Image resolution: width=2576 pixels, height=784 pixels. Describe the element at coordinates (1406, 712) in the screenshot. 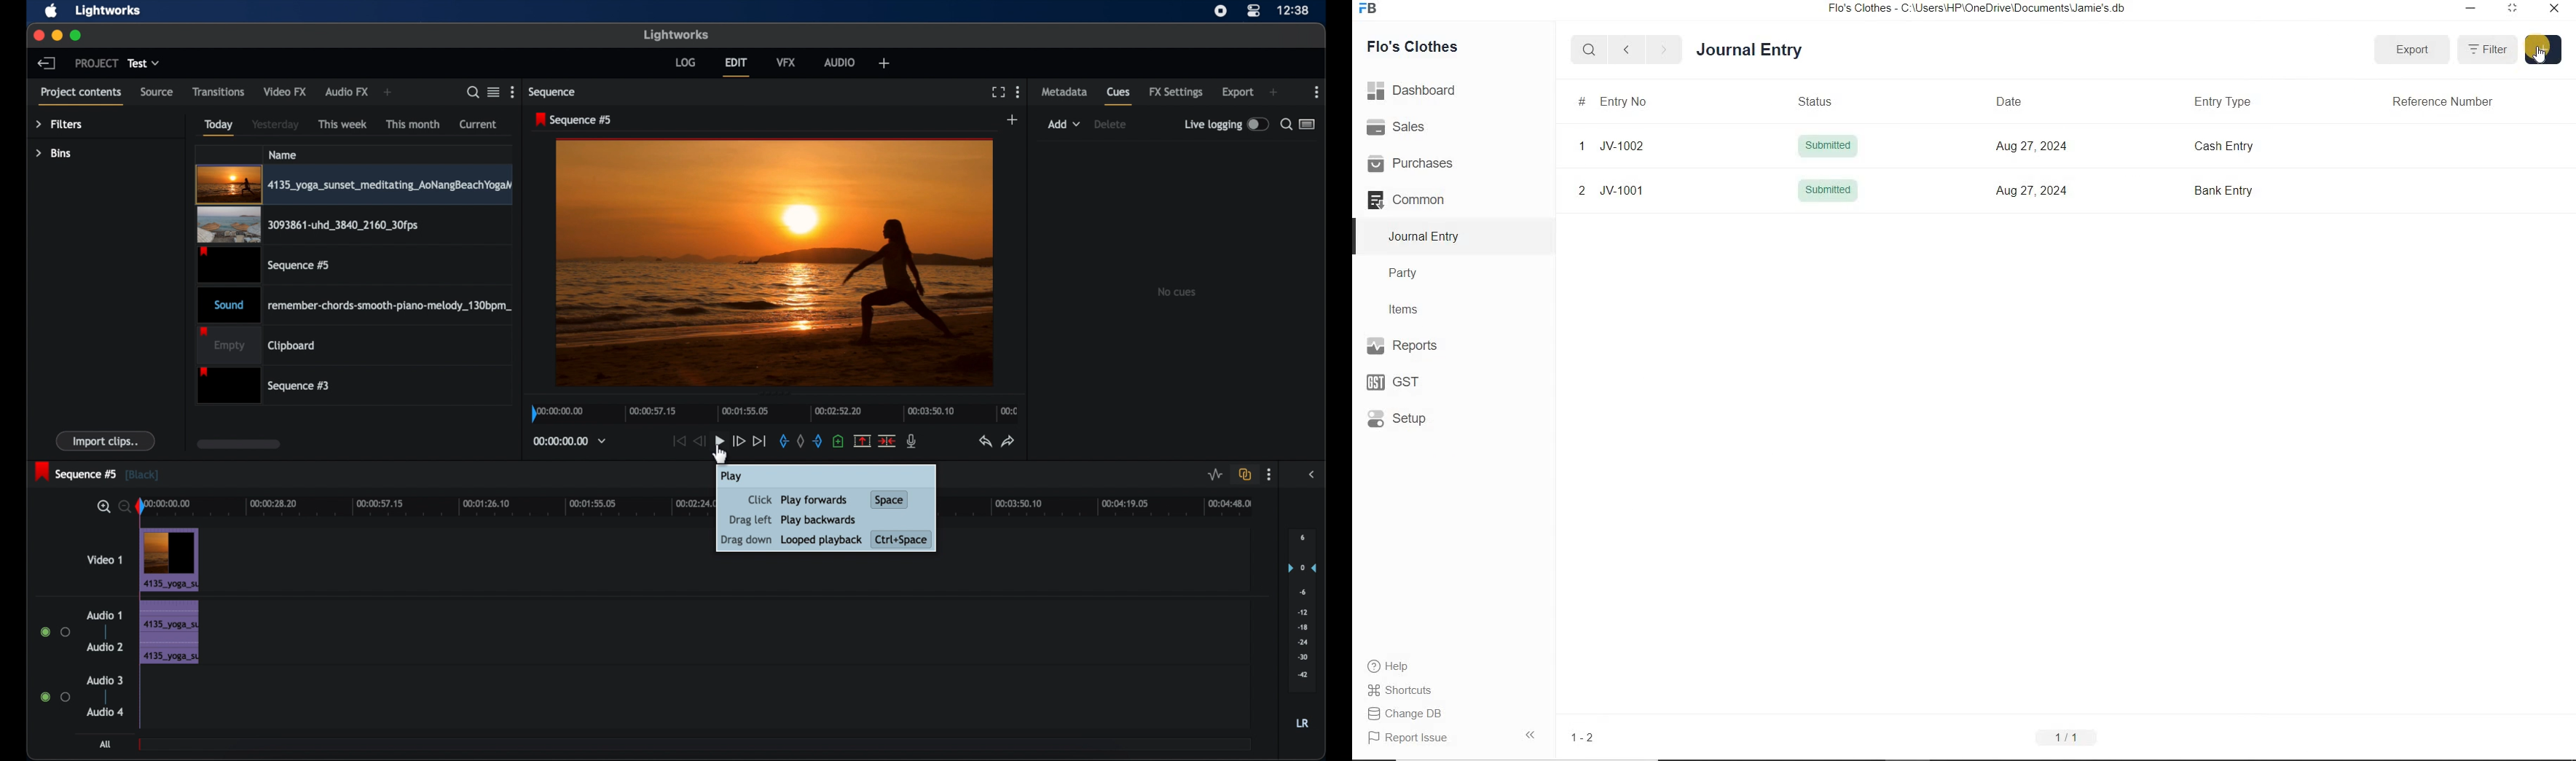

I see `Change DB` at that location.